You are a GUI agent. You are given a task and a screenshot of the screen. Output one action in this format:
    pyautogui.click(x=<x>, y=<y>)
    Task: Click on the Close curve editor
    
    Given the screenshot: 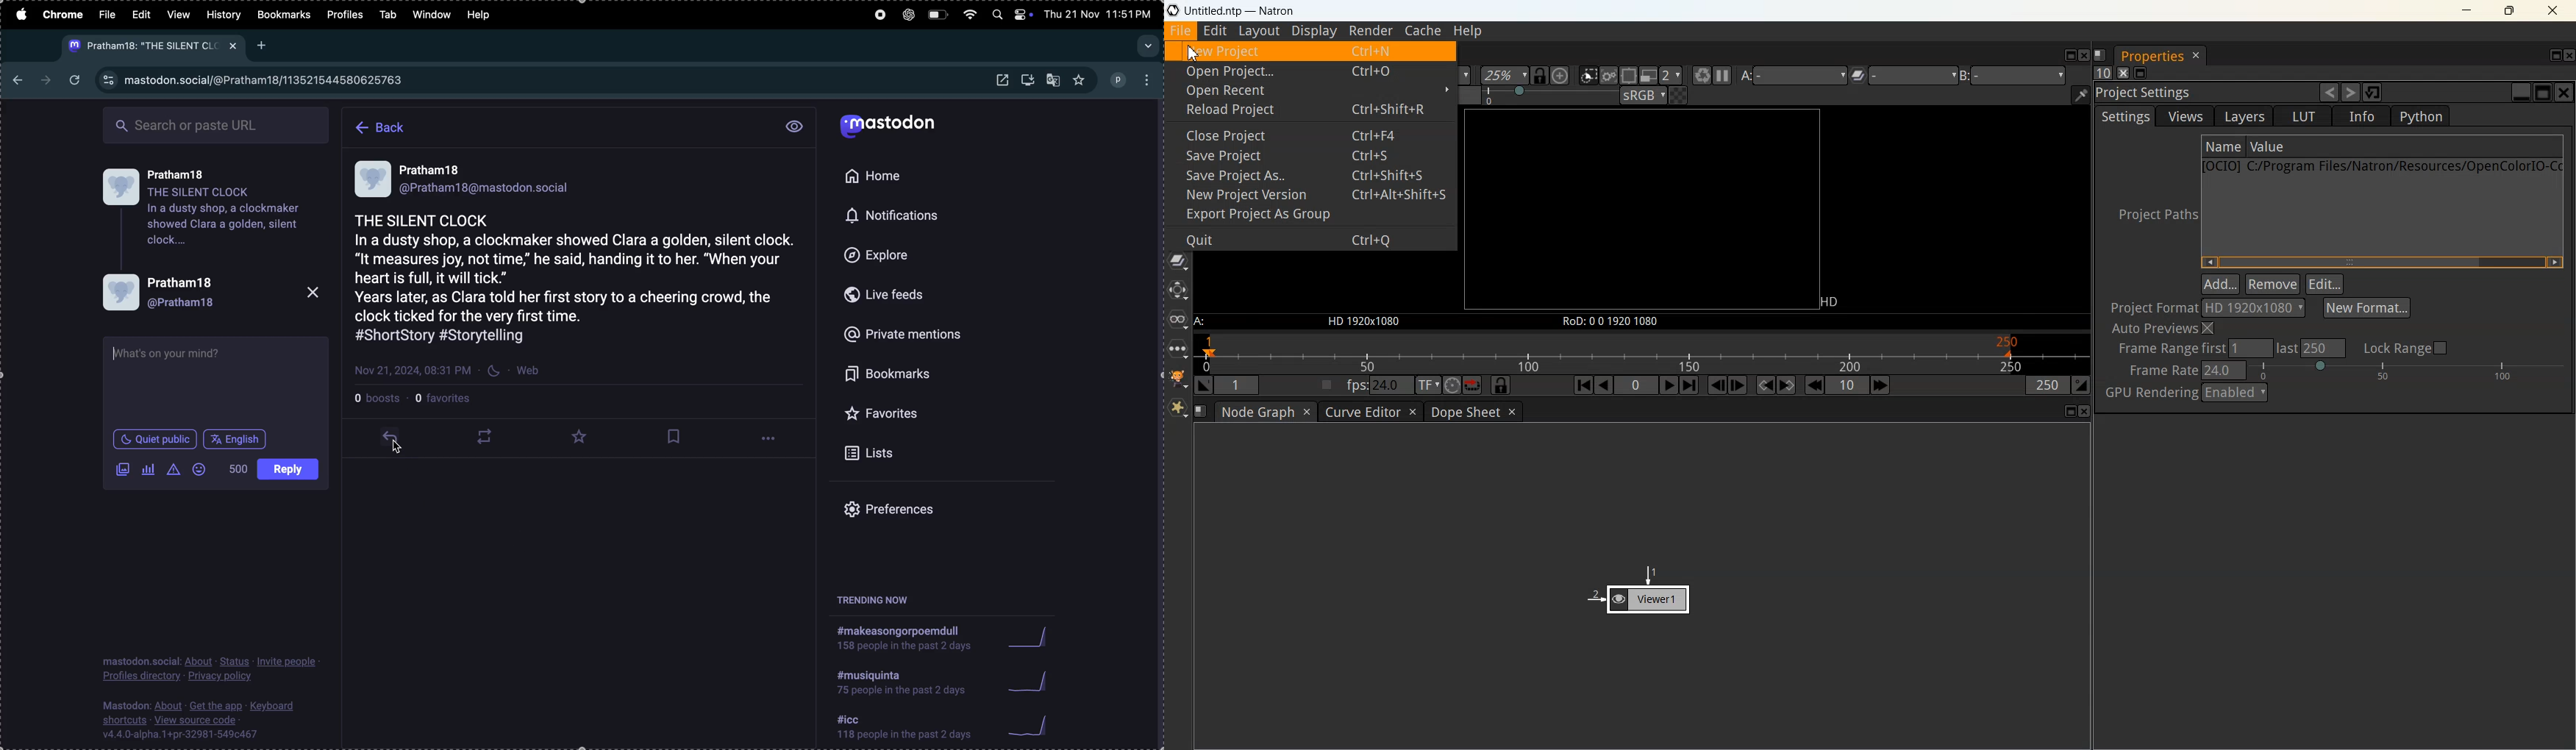 What is the action you would take?
    pyautogui.click(x=1413, y=412)
    